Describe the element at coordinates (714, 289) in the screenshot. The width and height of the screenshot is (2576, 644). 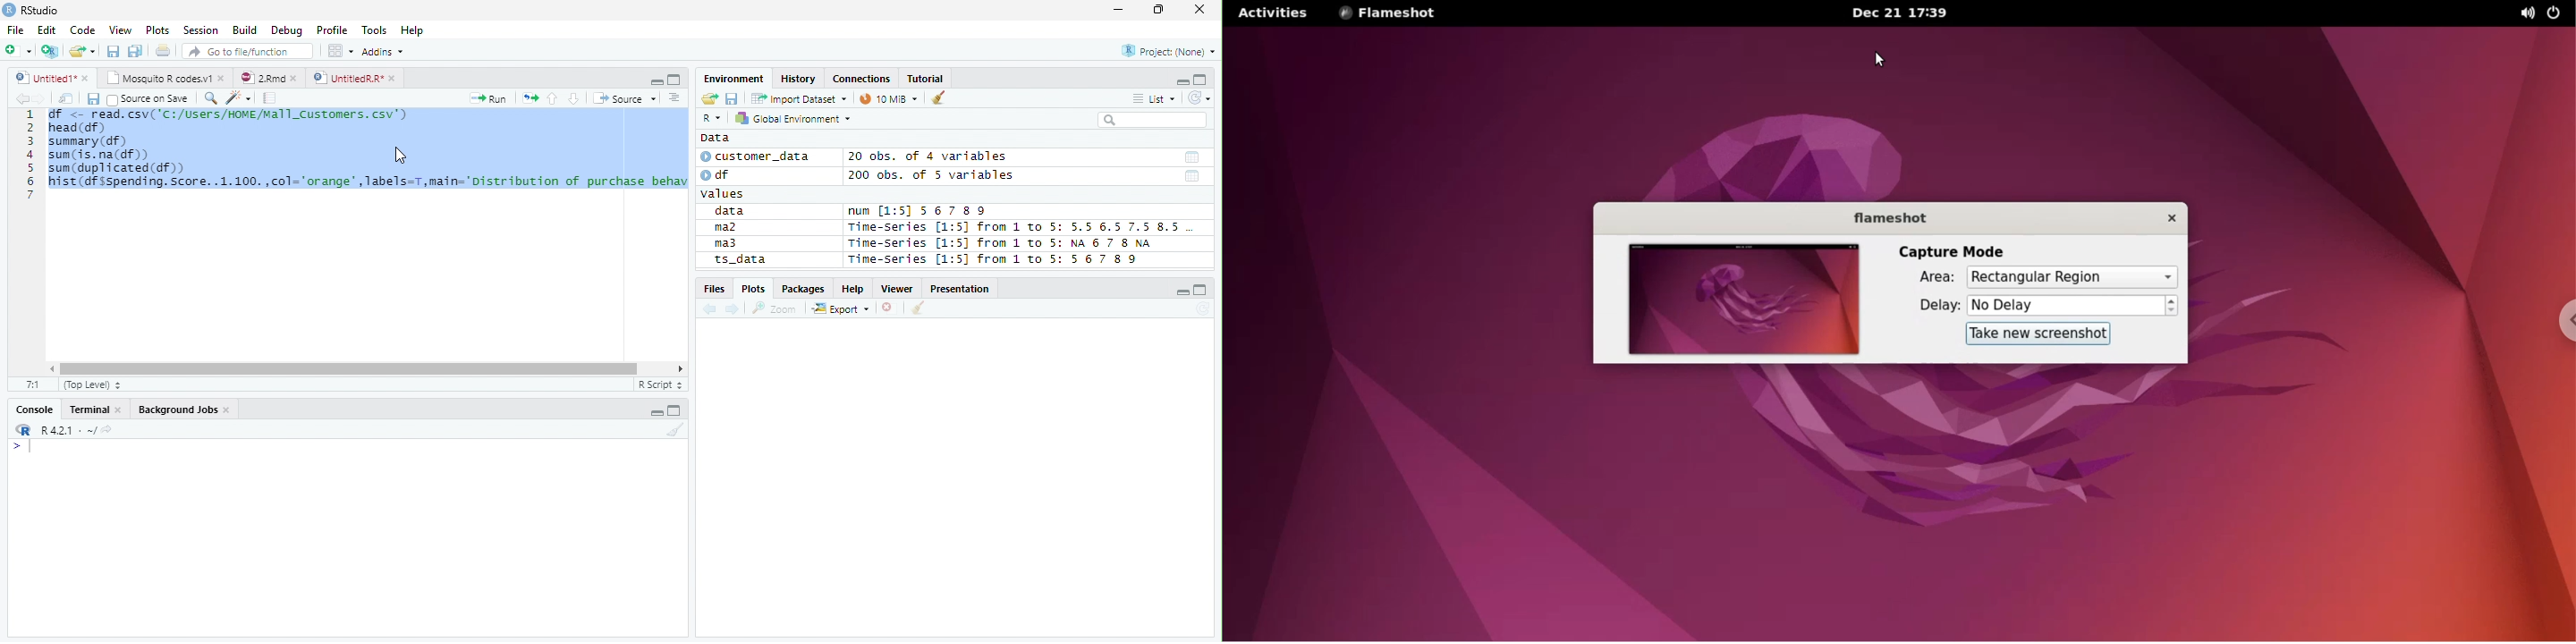
I see `Files` at that location.